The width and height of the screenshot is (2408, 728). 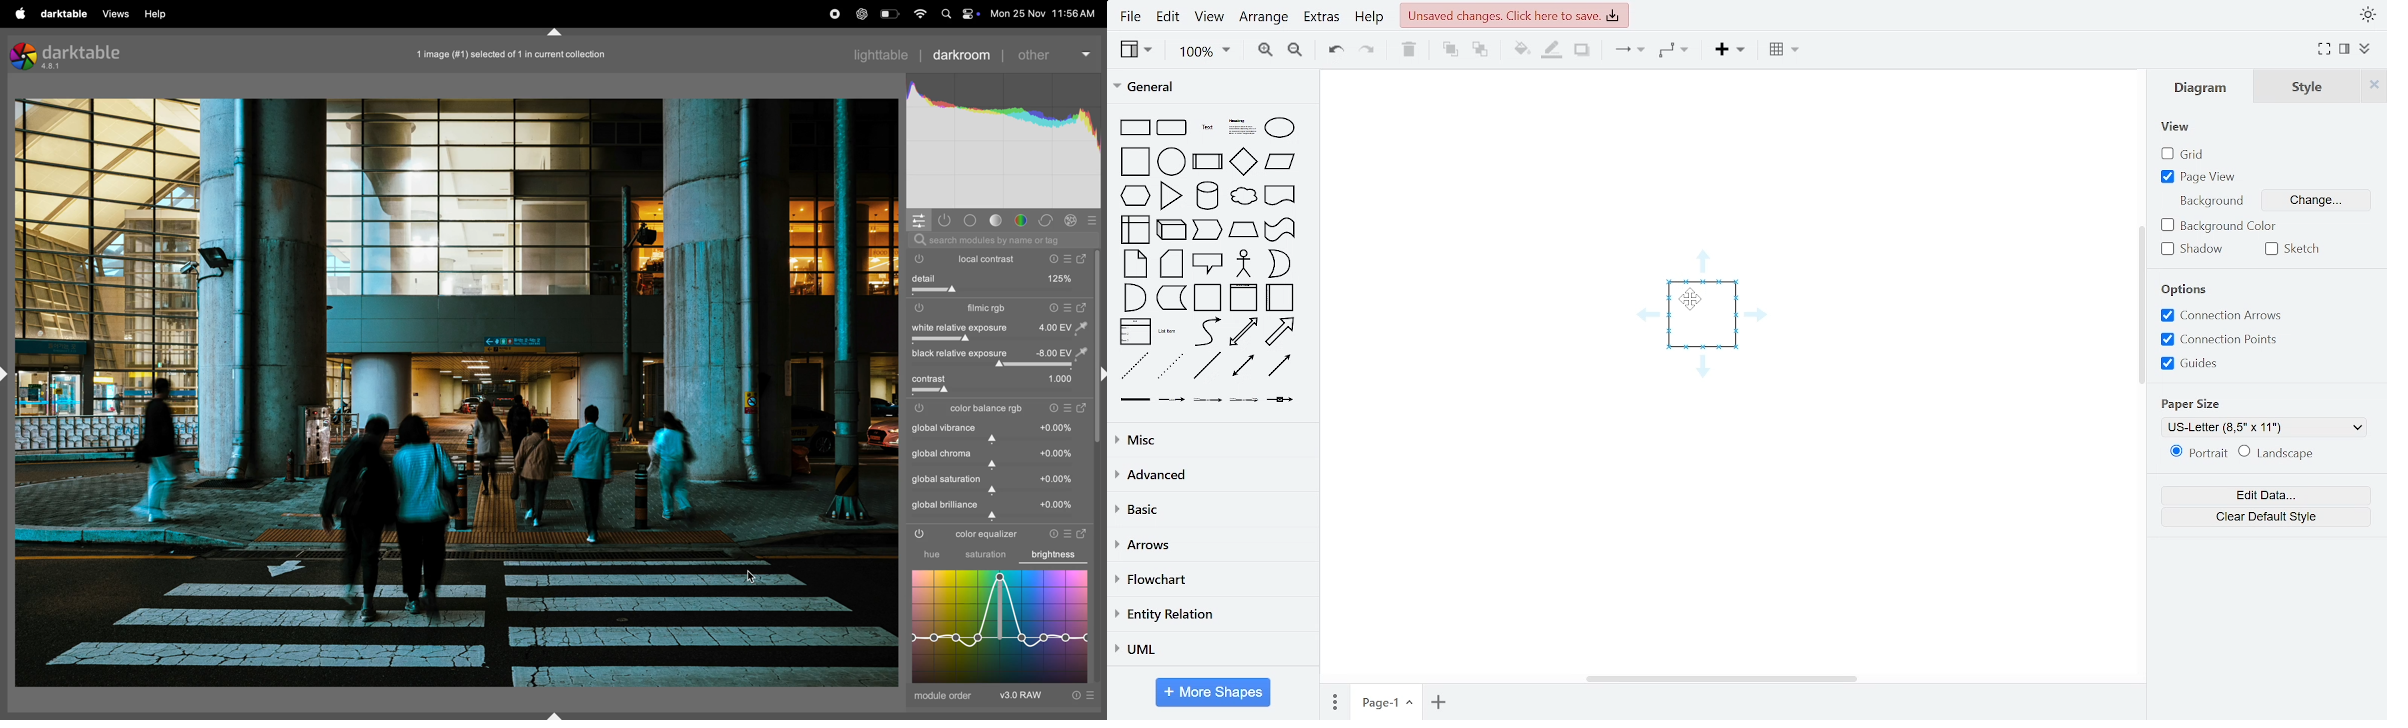 What do you see at coordinates (1279, 229) in the screenshot?
I see `general shapes` at bounding box center [1279, 229].